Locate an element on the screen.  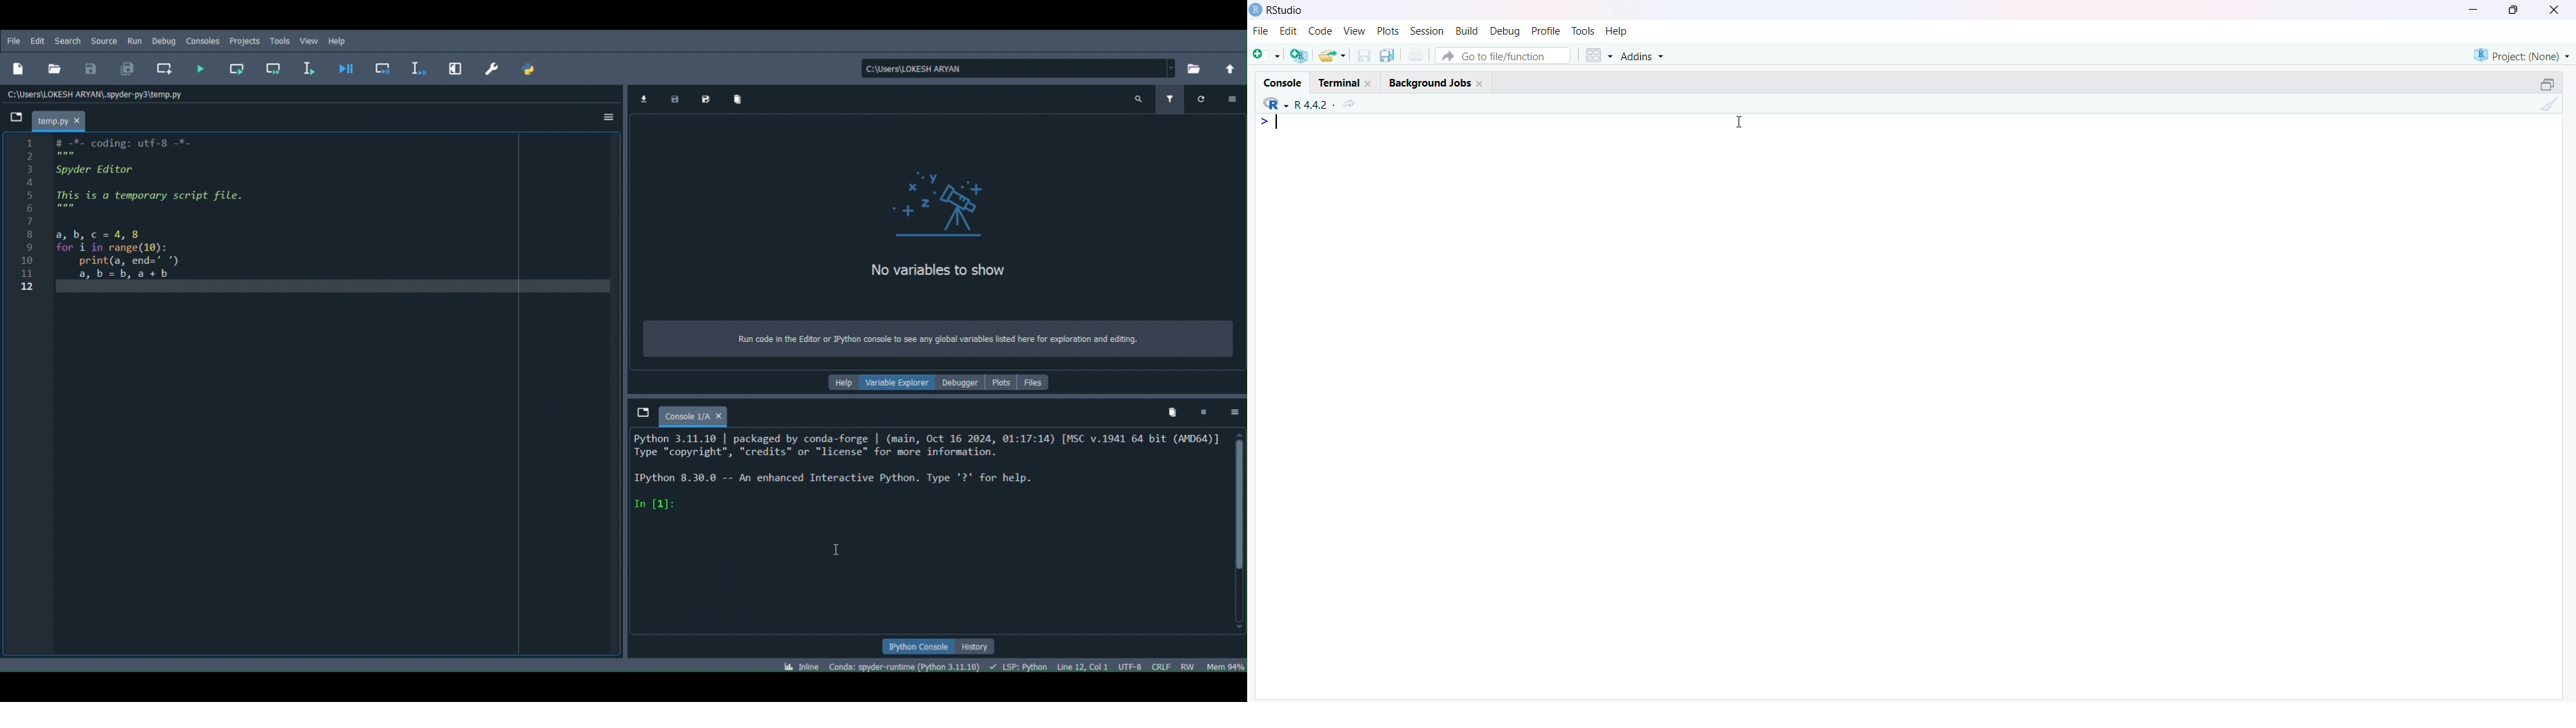
Browse tabs is located at coordinates (16, 118).